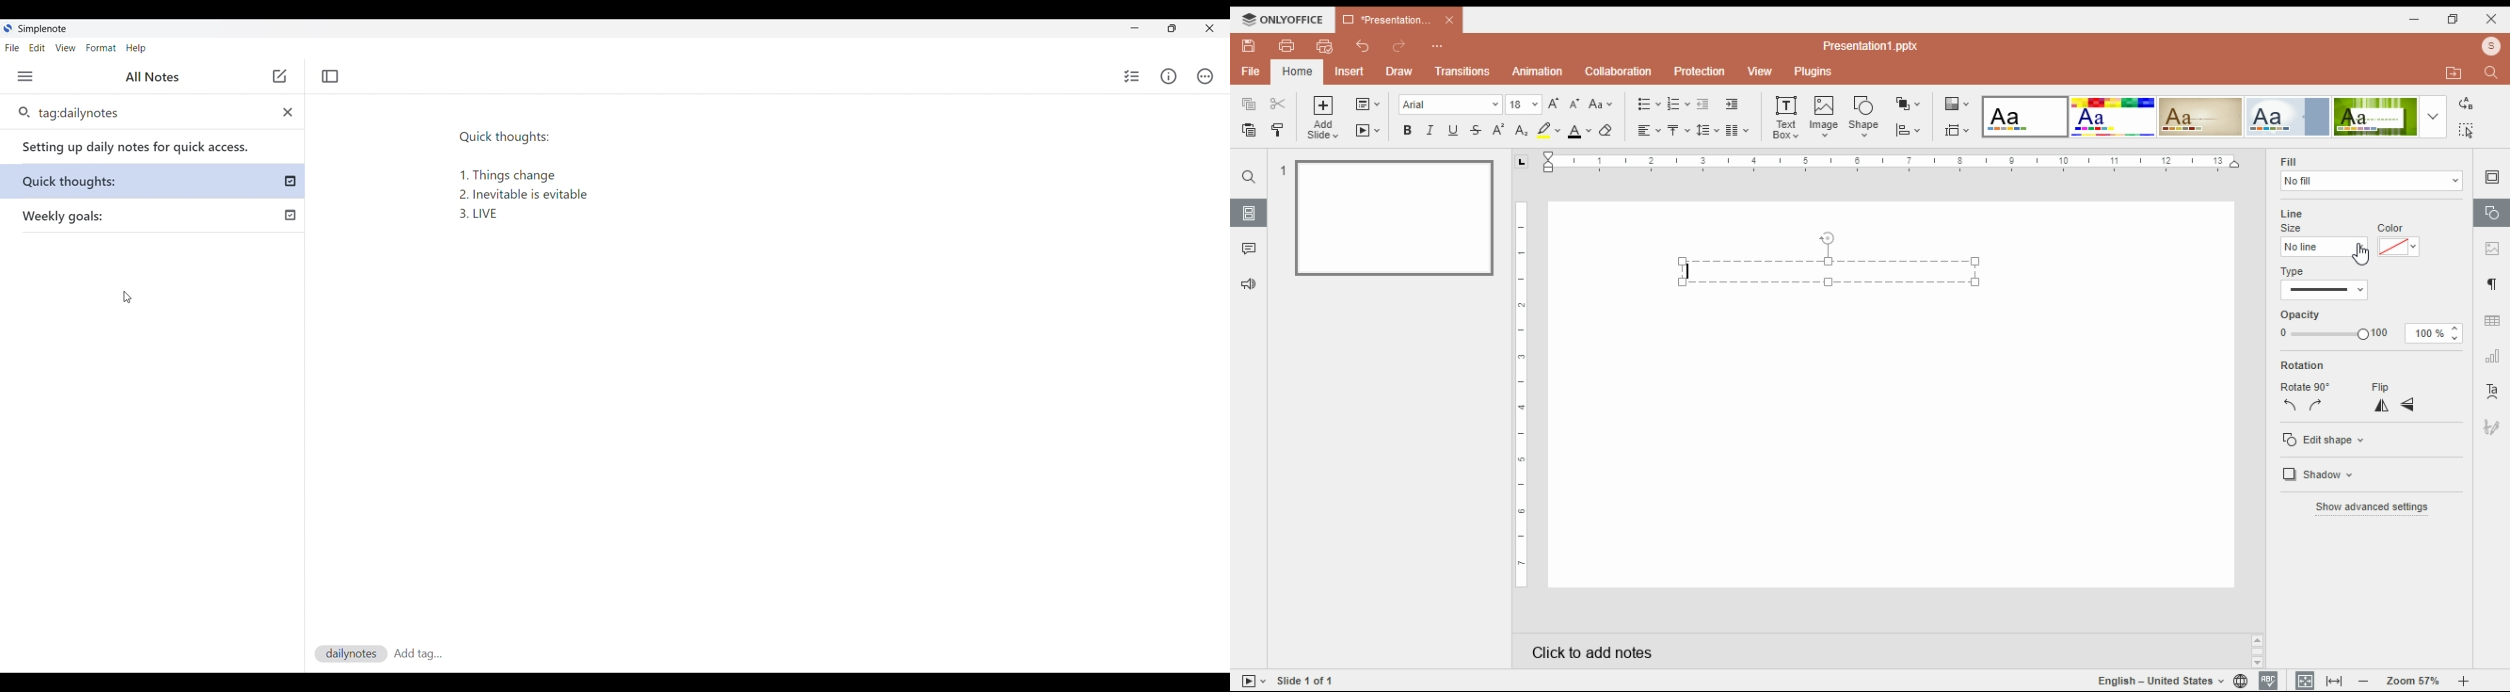  I want to click on collaboration, so click(1619, 73).